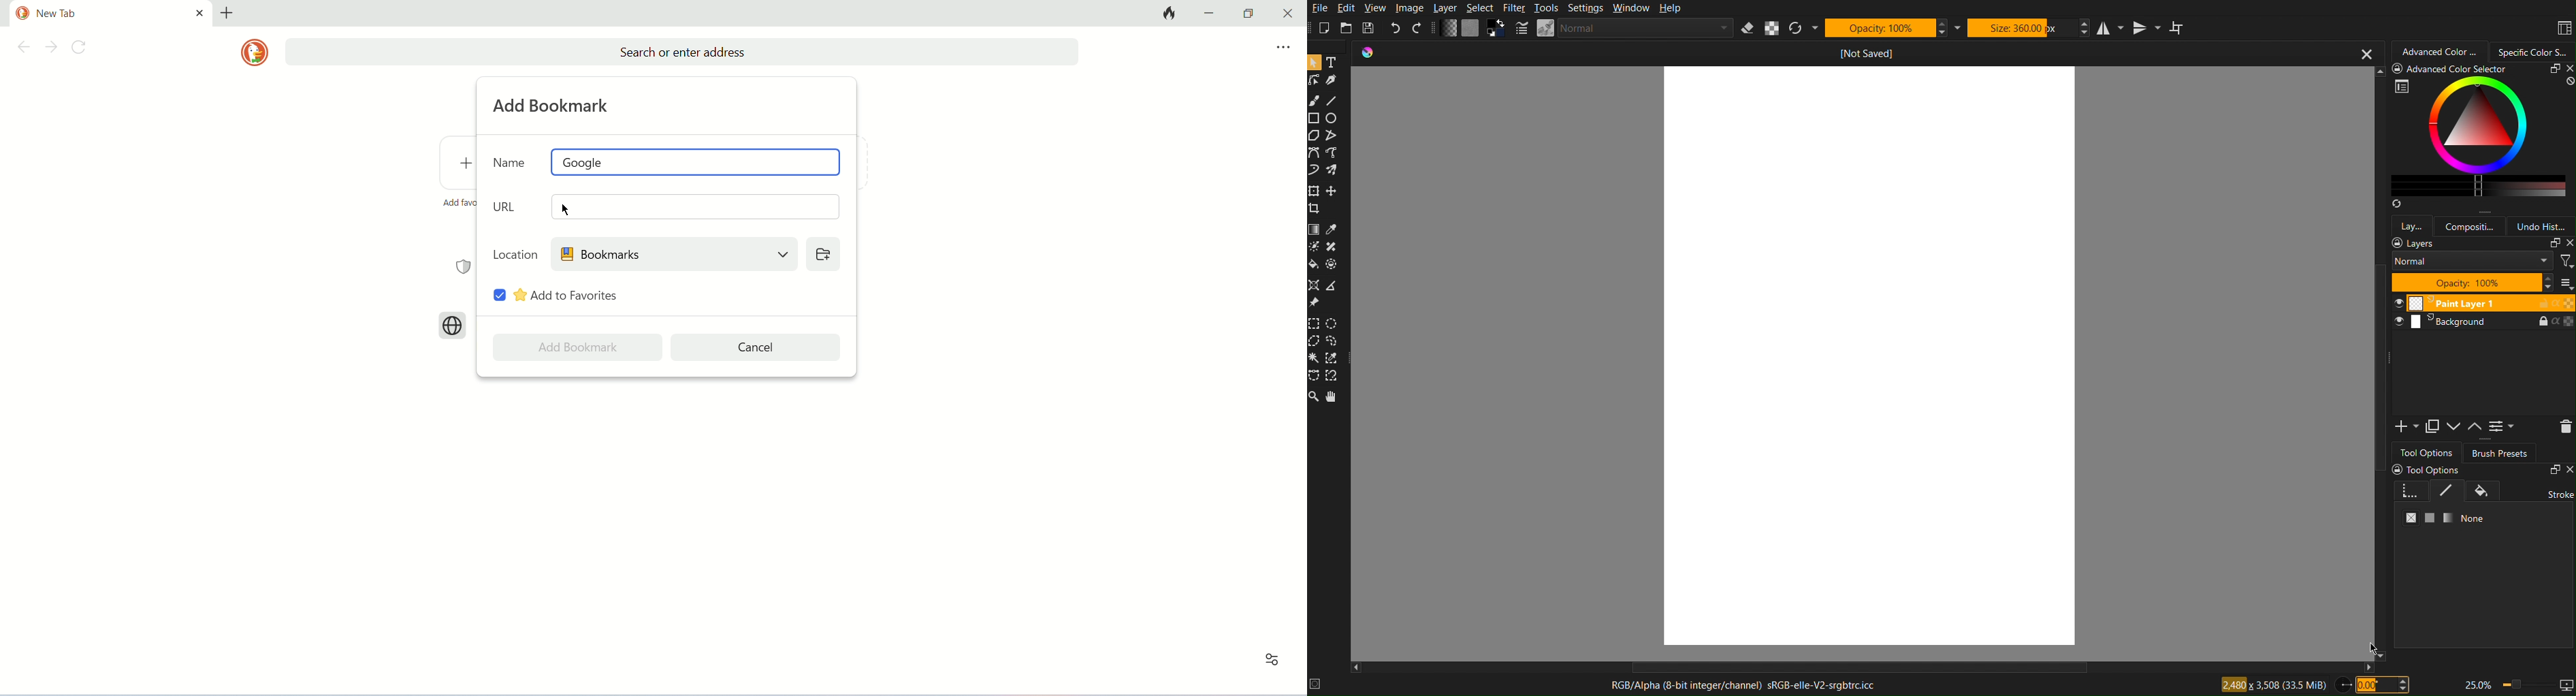 Image resolution: width=2576 pixels, height=700 pixels. Describe the element at coordinates (2148, 29) in the screenshot. I see `Vertical Mirror` at that location.